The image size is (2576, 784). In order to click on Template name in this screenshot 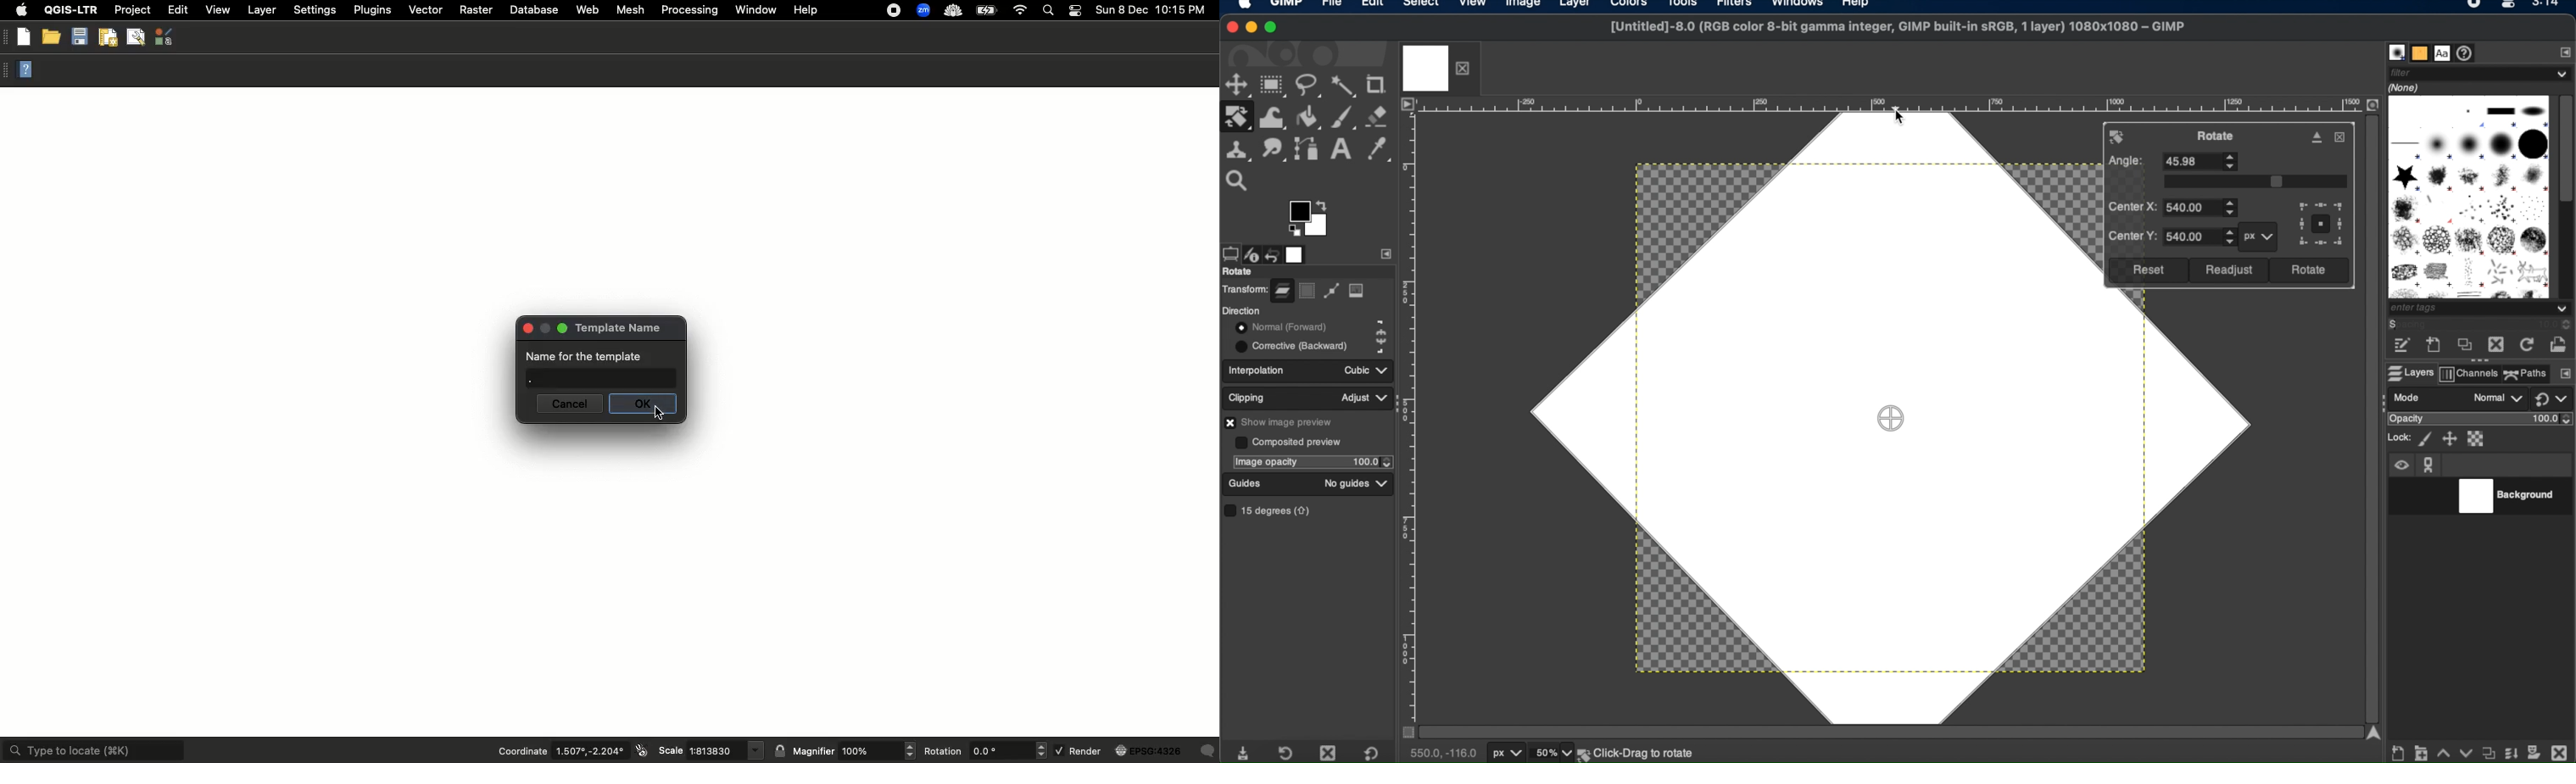, I will do `click(624, 327)`.